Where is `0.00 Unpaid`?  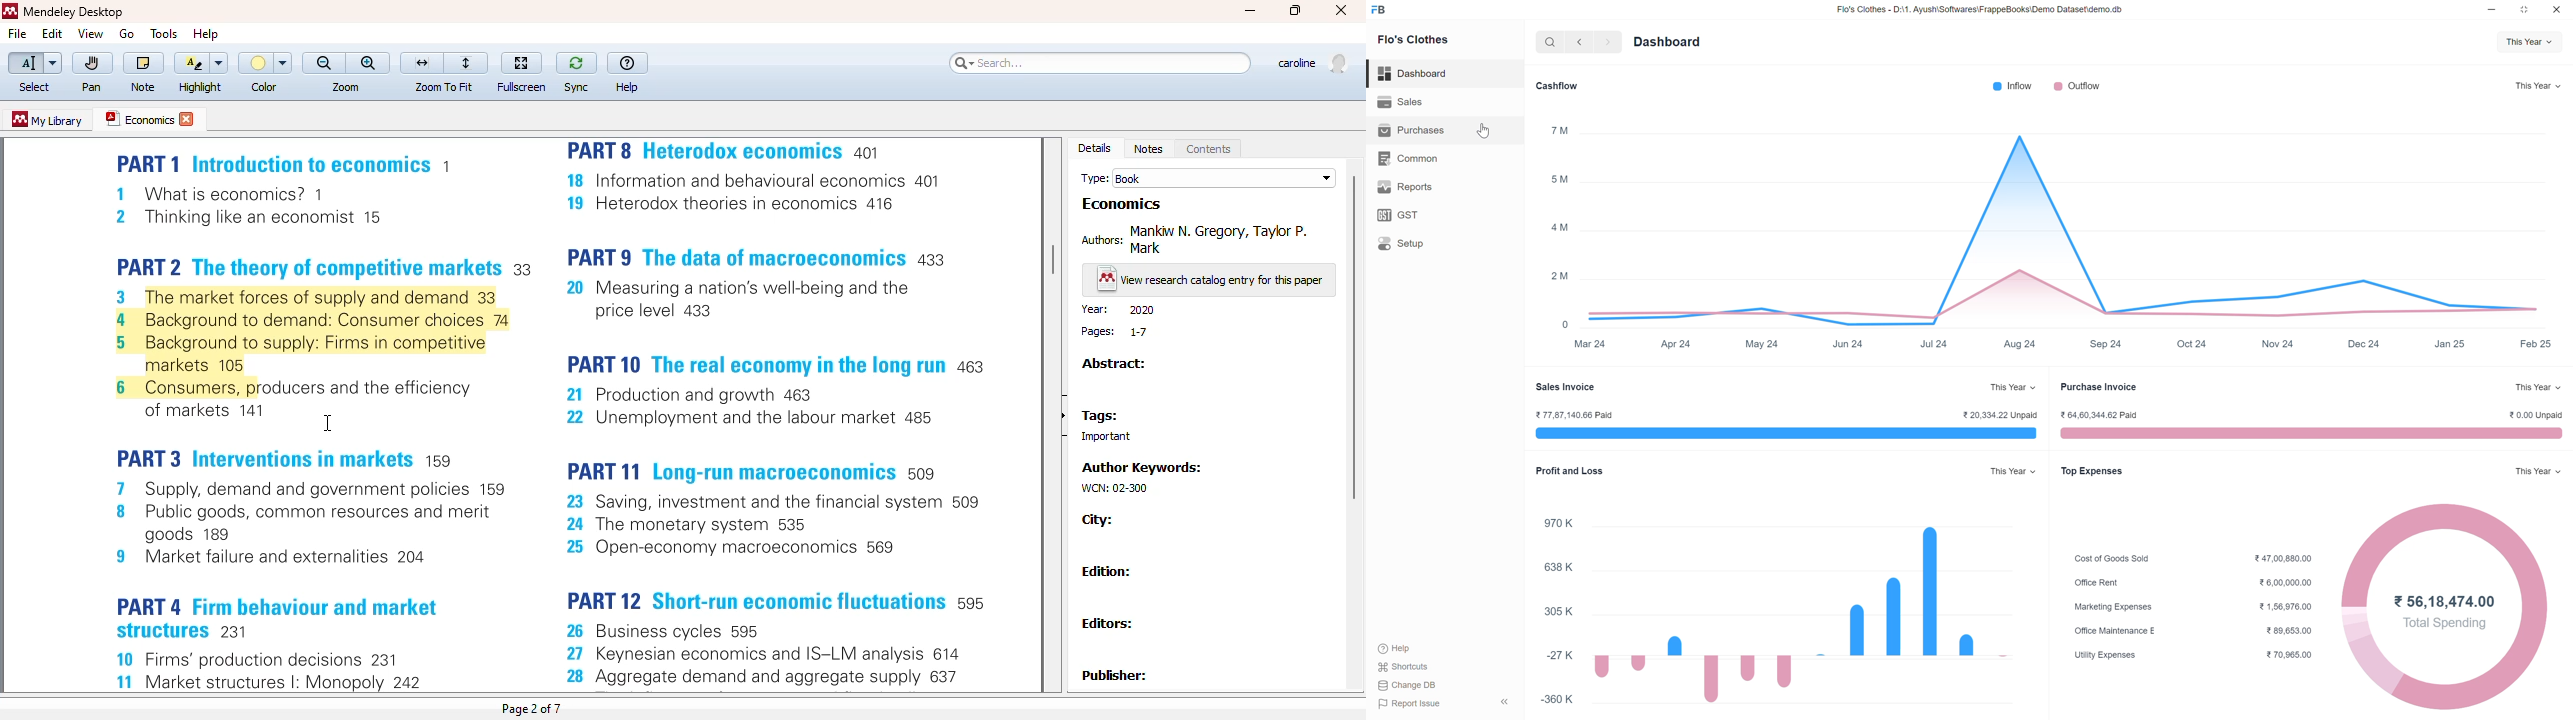
0.00 Unpaid is located at coordinates (2536, 415).